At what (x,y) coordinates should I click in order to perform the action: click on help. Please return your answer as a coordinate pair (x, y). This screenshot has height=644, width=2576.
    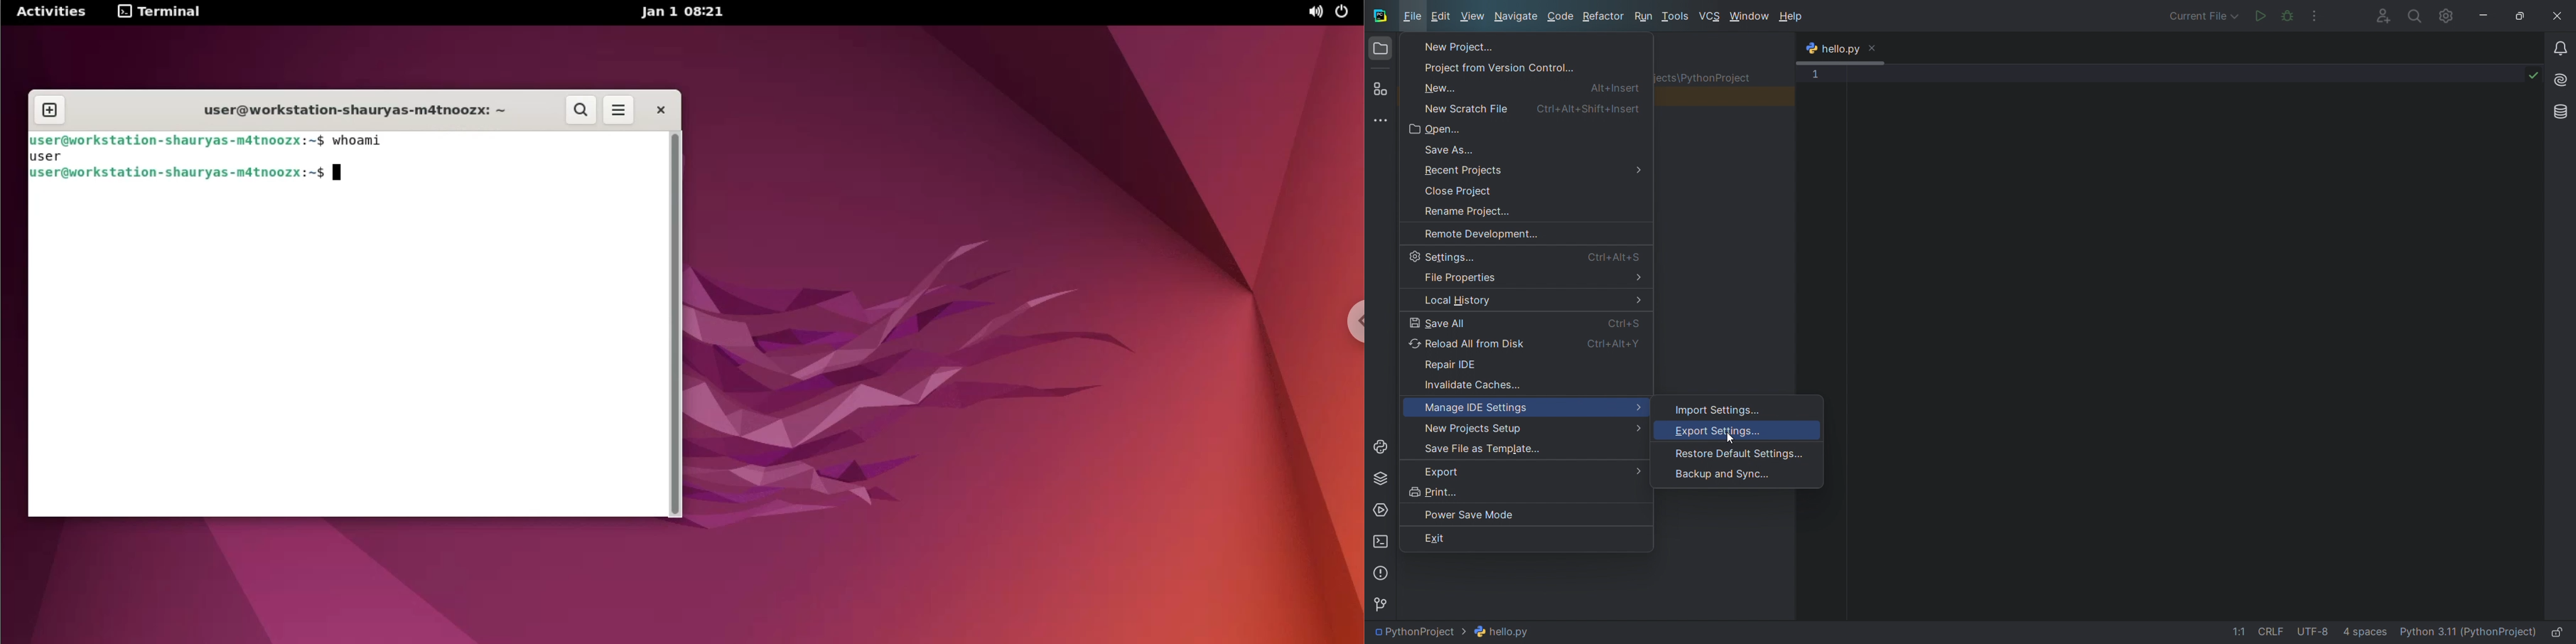
    Looking at the image, I should click on (1790, 18).